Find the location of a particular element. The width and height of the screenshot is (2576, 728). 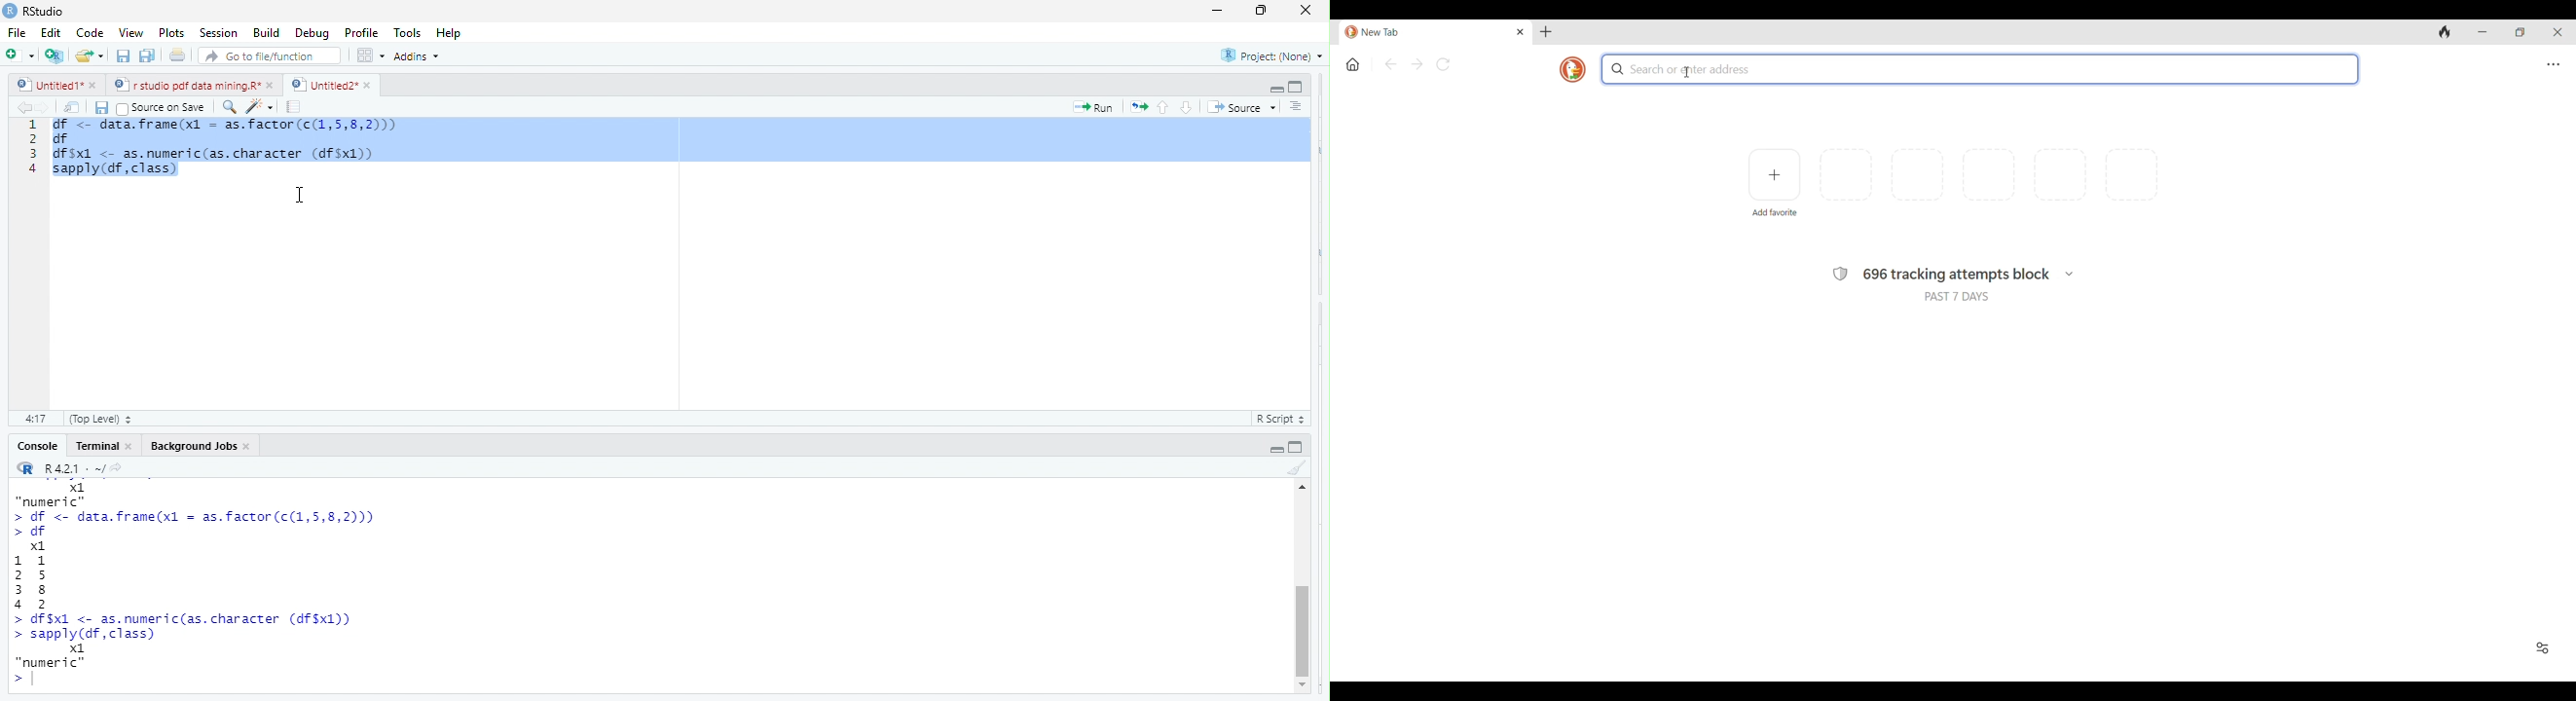

r studio is located at coordinates (45, 11).